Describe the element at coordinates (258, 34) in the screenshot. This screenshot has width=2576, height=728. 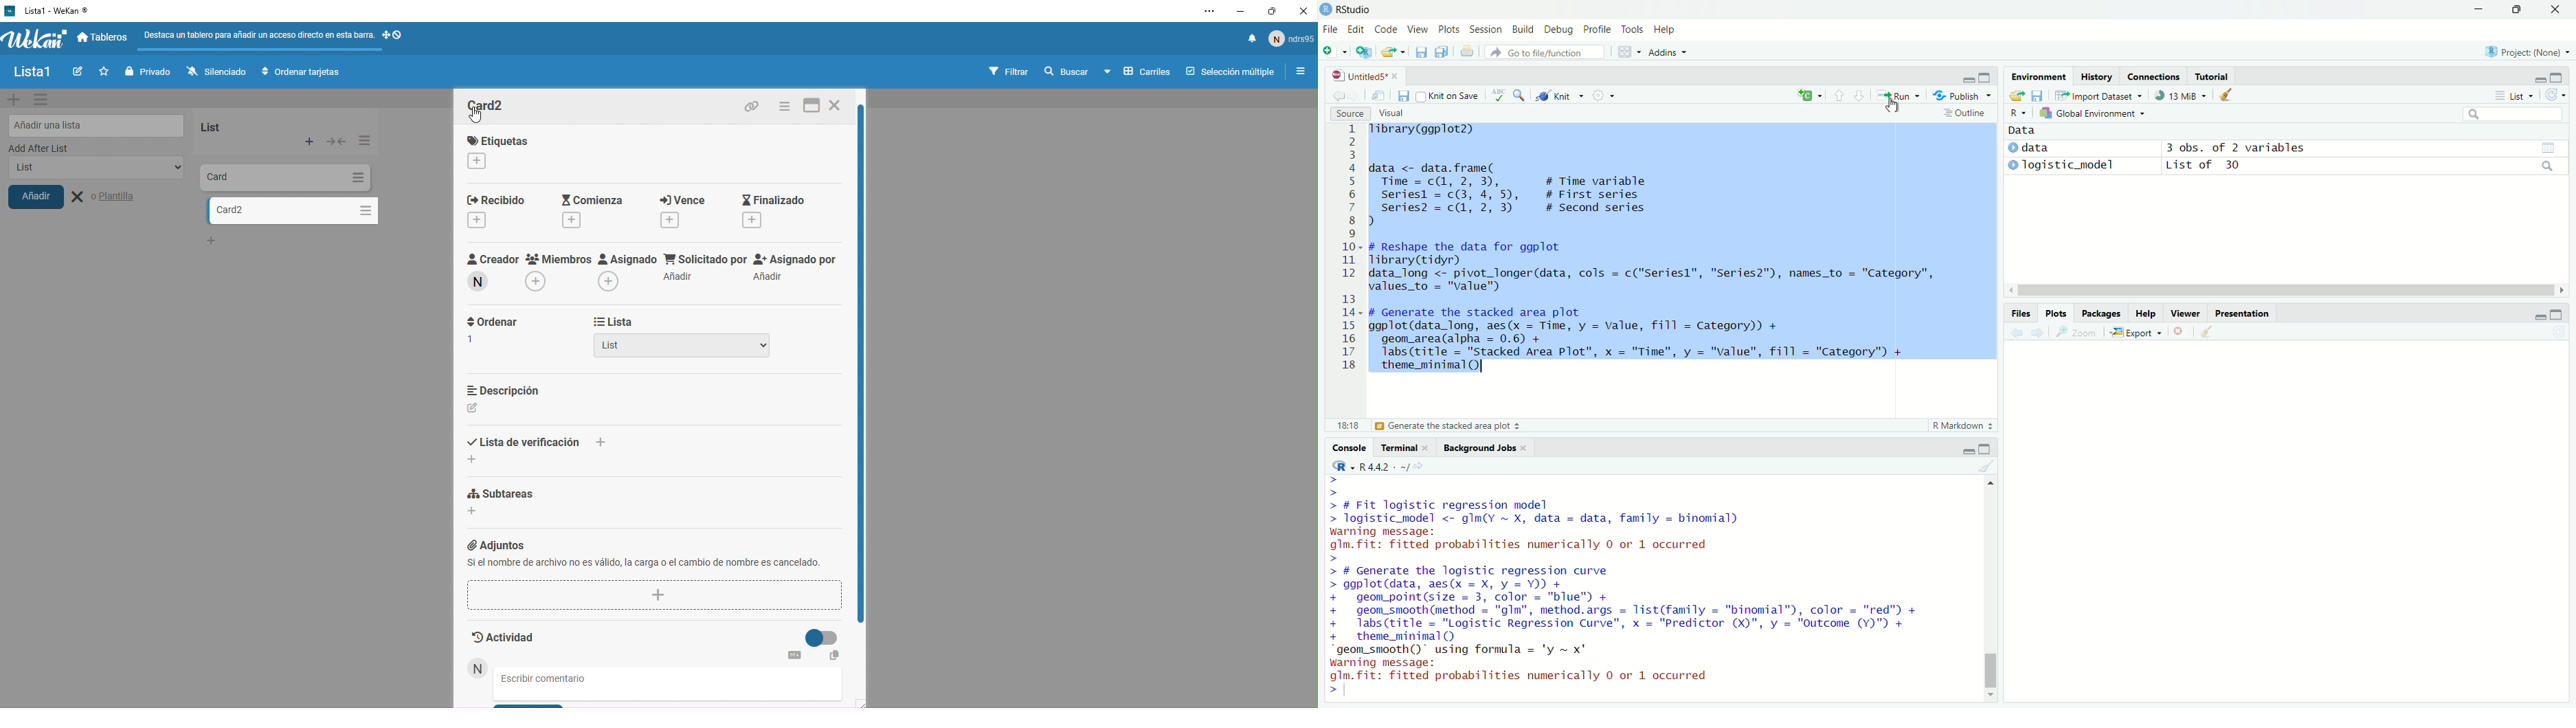
I see `Destaca un tablero para afadir un acceso directo en esta bar` at that location.